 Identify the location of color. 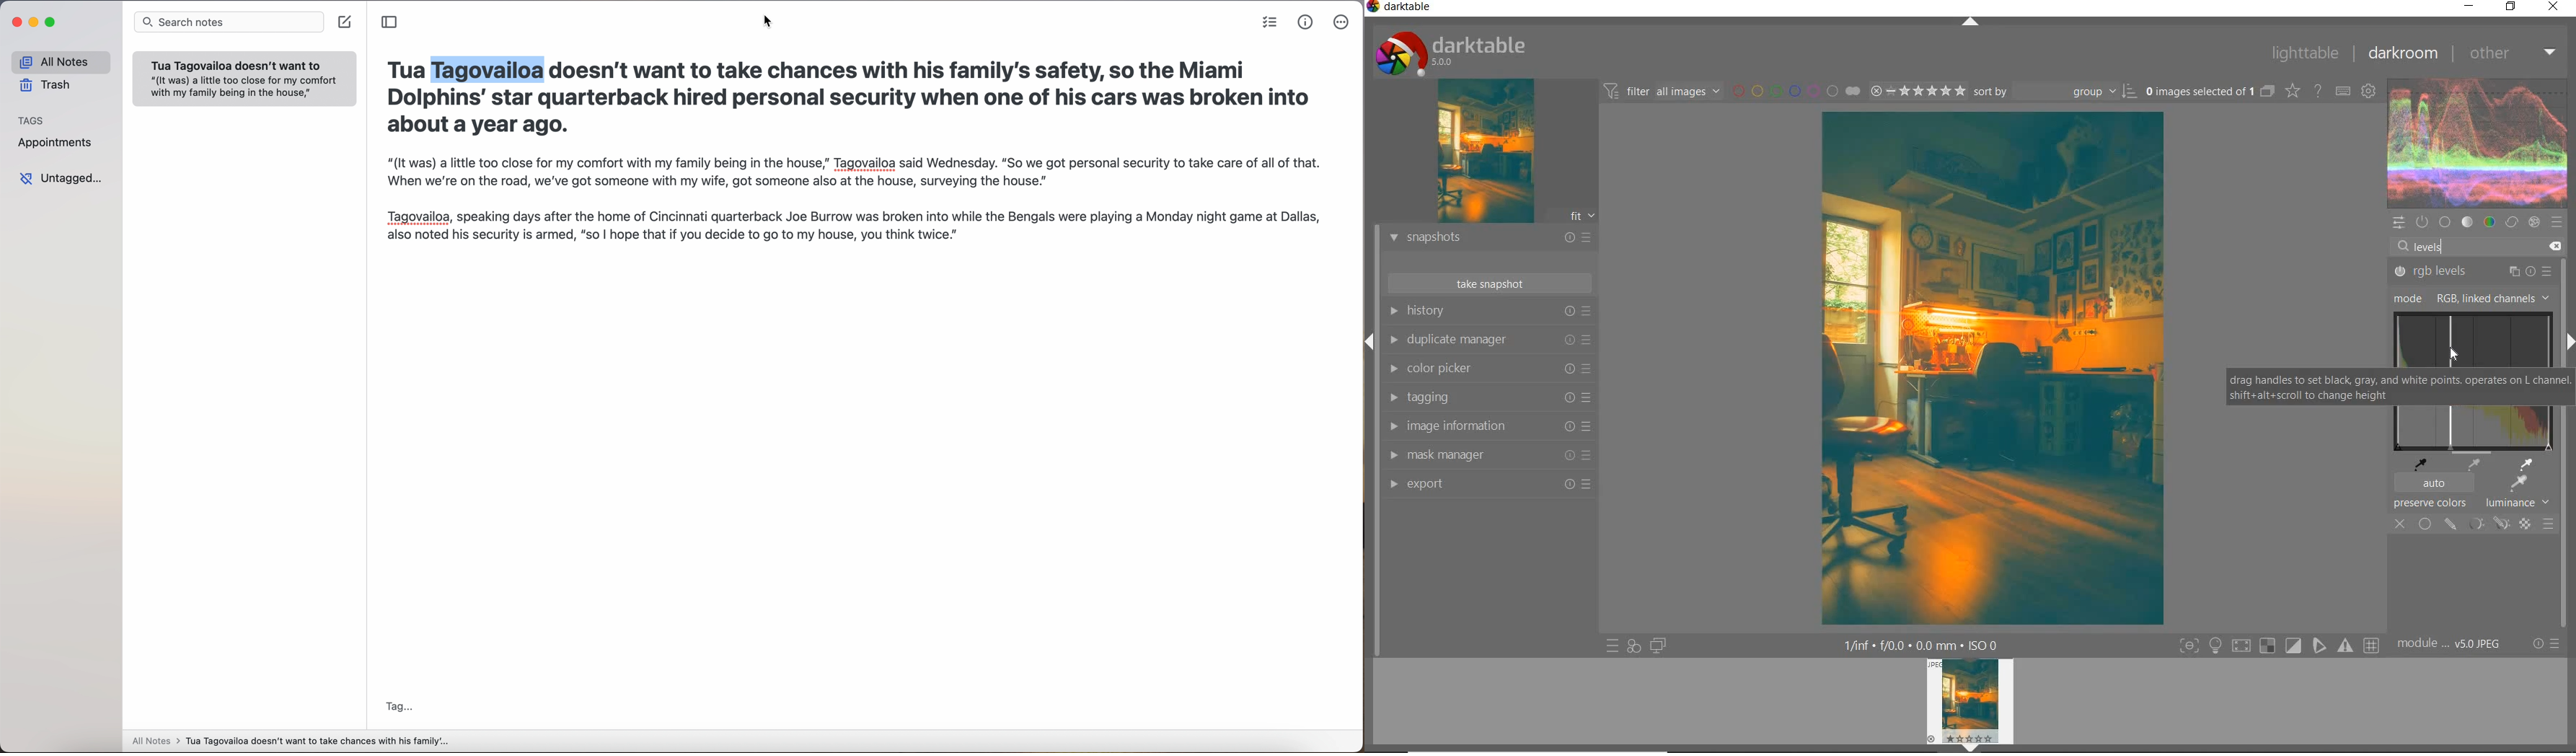
(2491, 221).